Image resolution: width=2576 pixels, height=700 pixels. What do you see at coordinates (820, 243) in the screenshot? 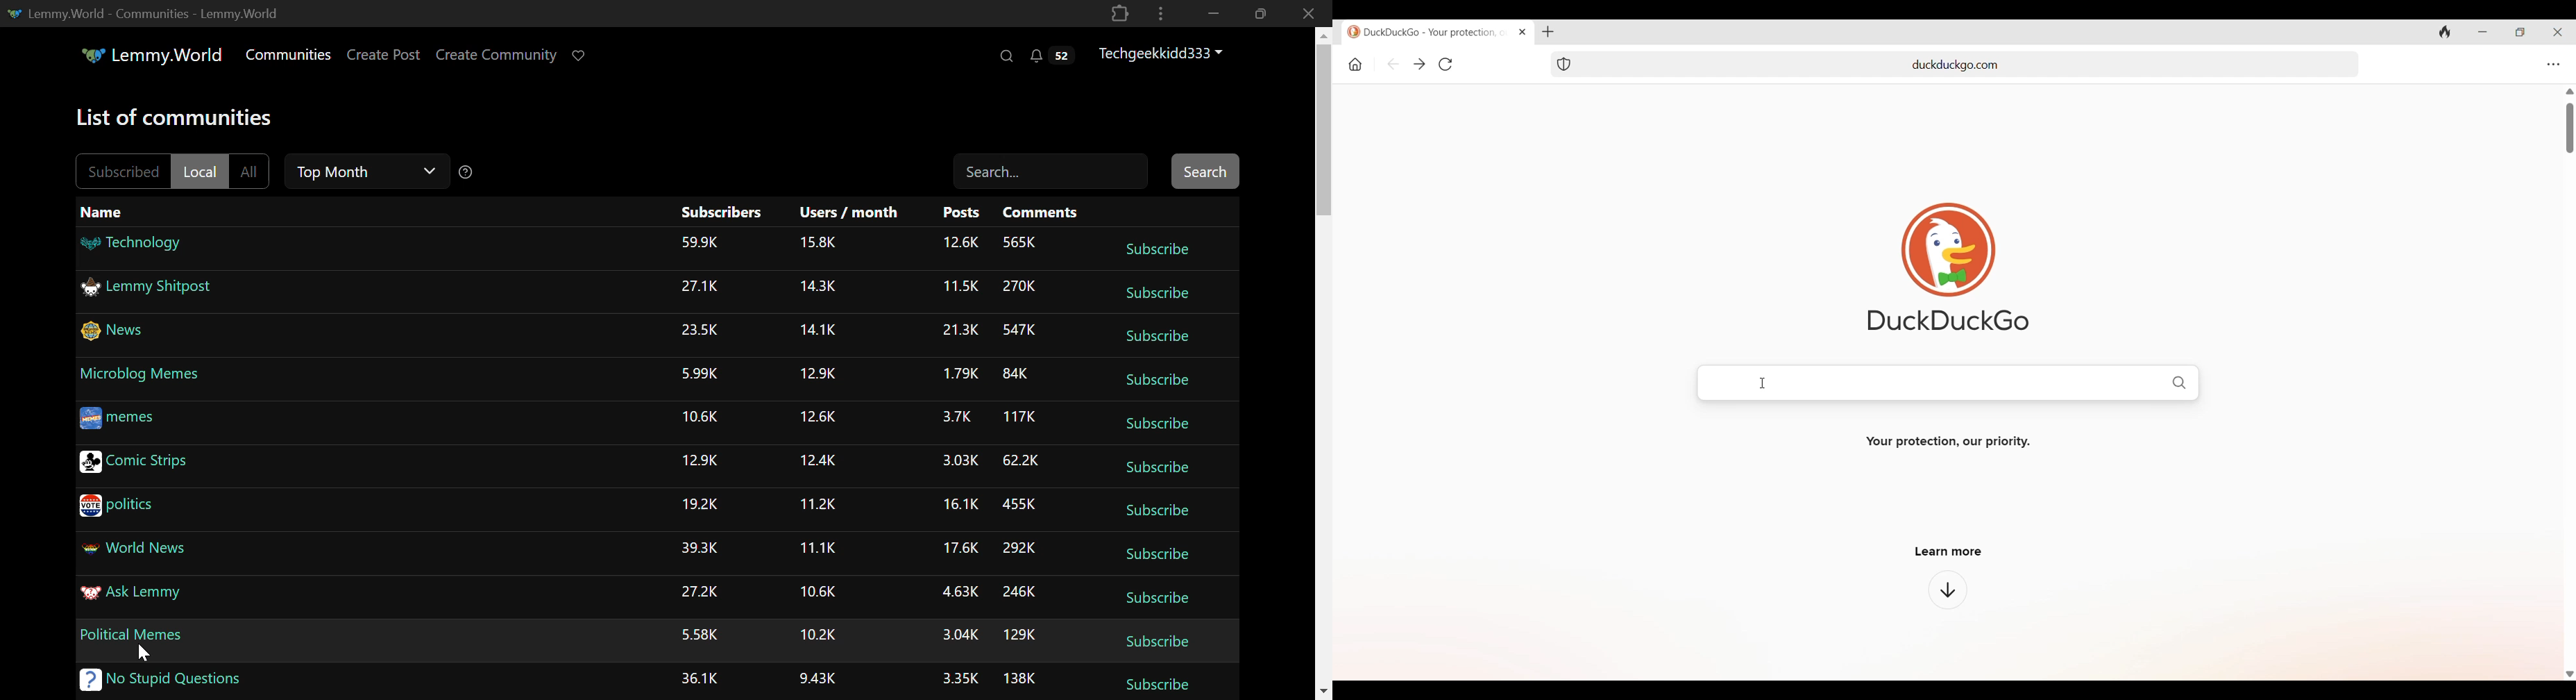
I see `Amount` at bounding box center [820, 243].